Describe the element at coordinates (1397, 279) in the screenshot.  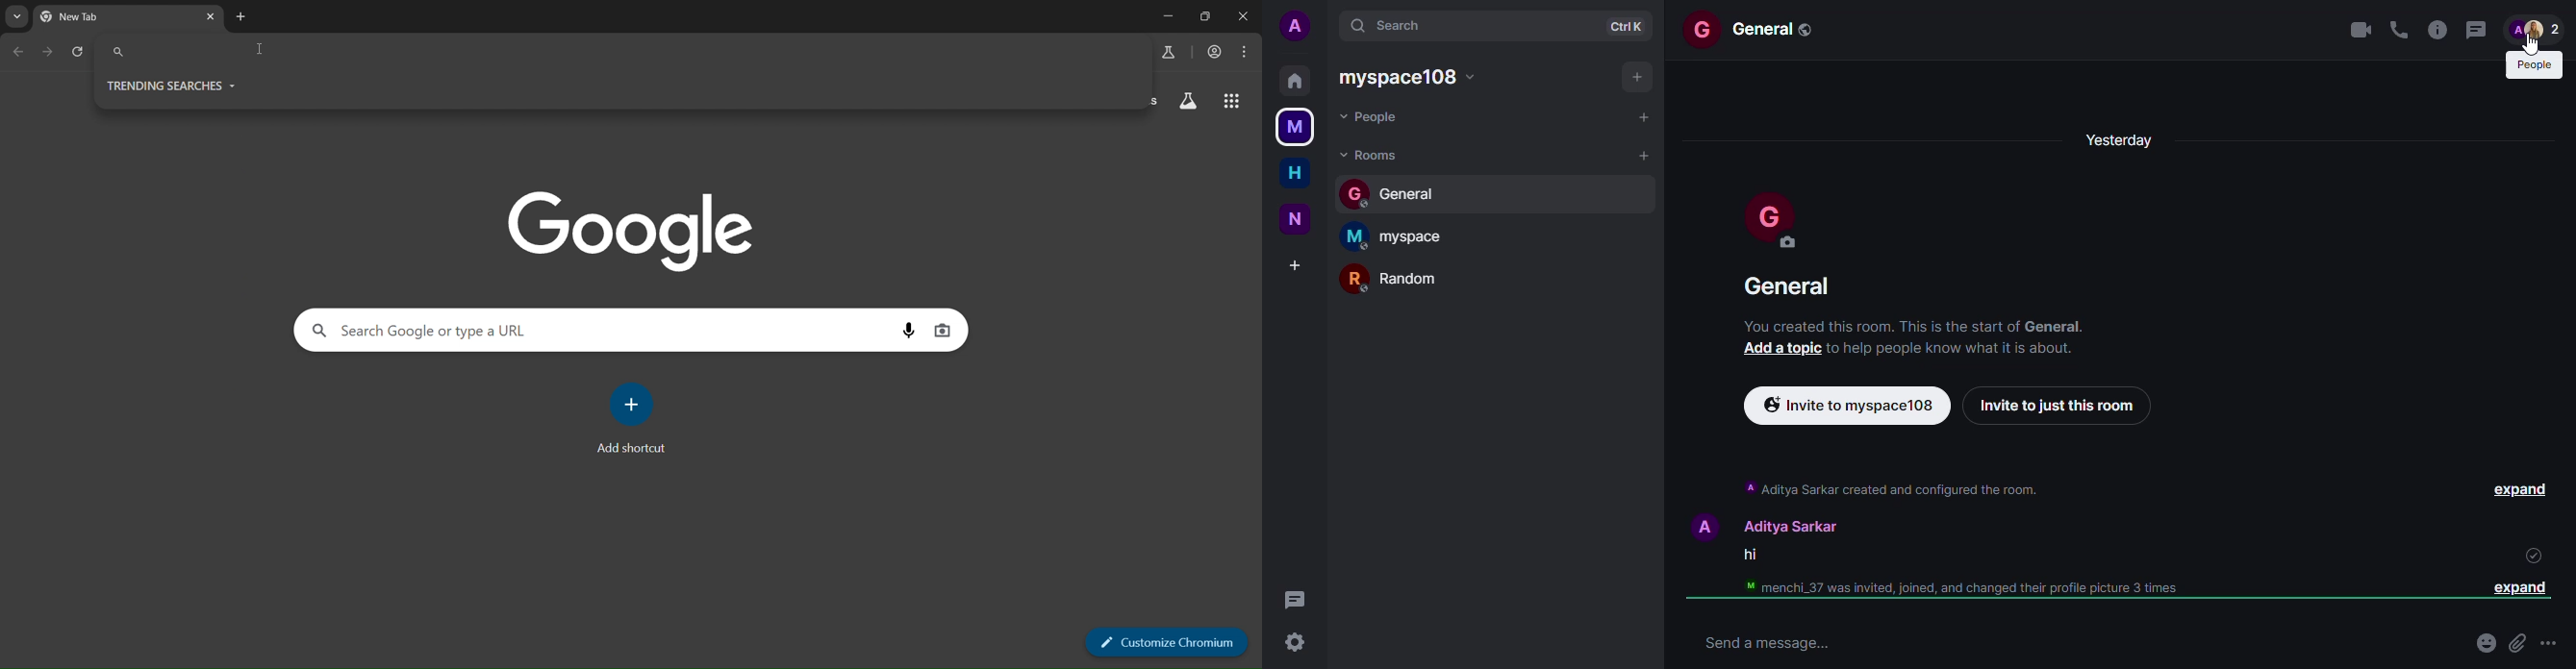
I see `random` at that location.